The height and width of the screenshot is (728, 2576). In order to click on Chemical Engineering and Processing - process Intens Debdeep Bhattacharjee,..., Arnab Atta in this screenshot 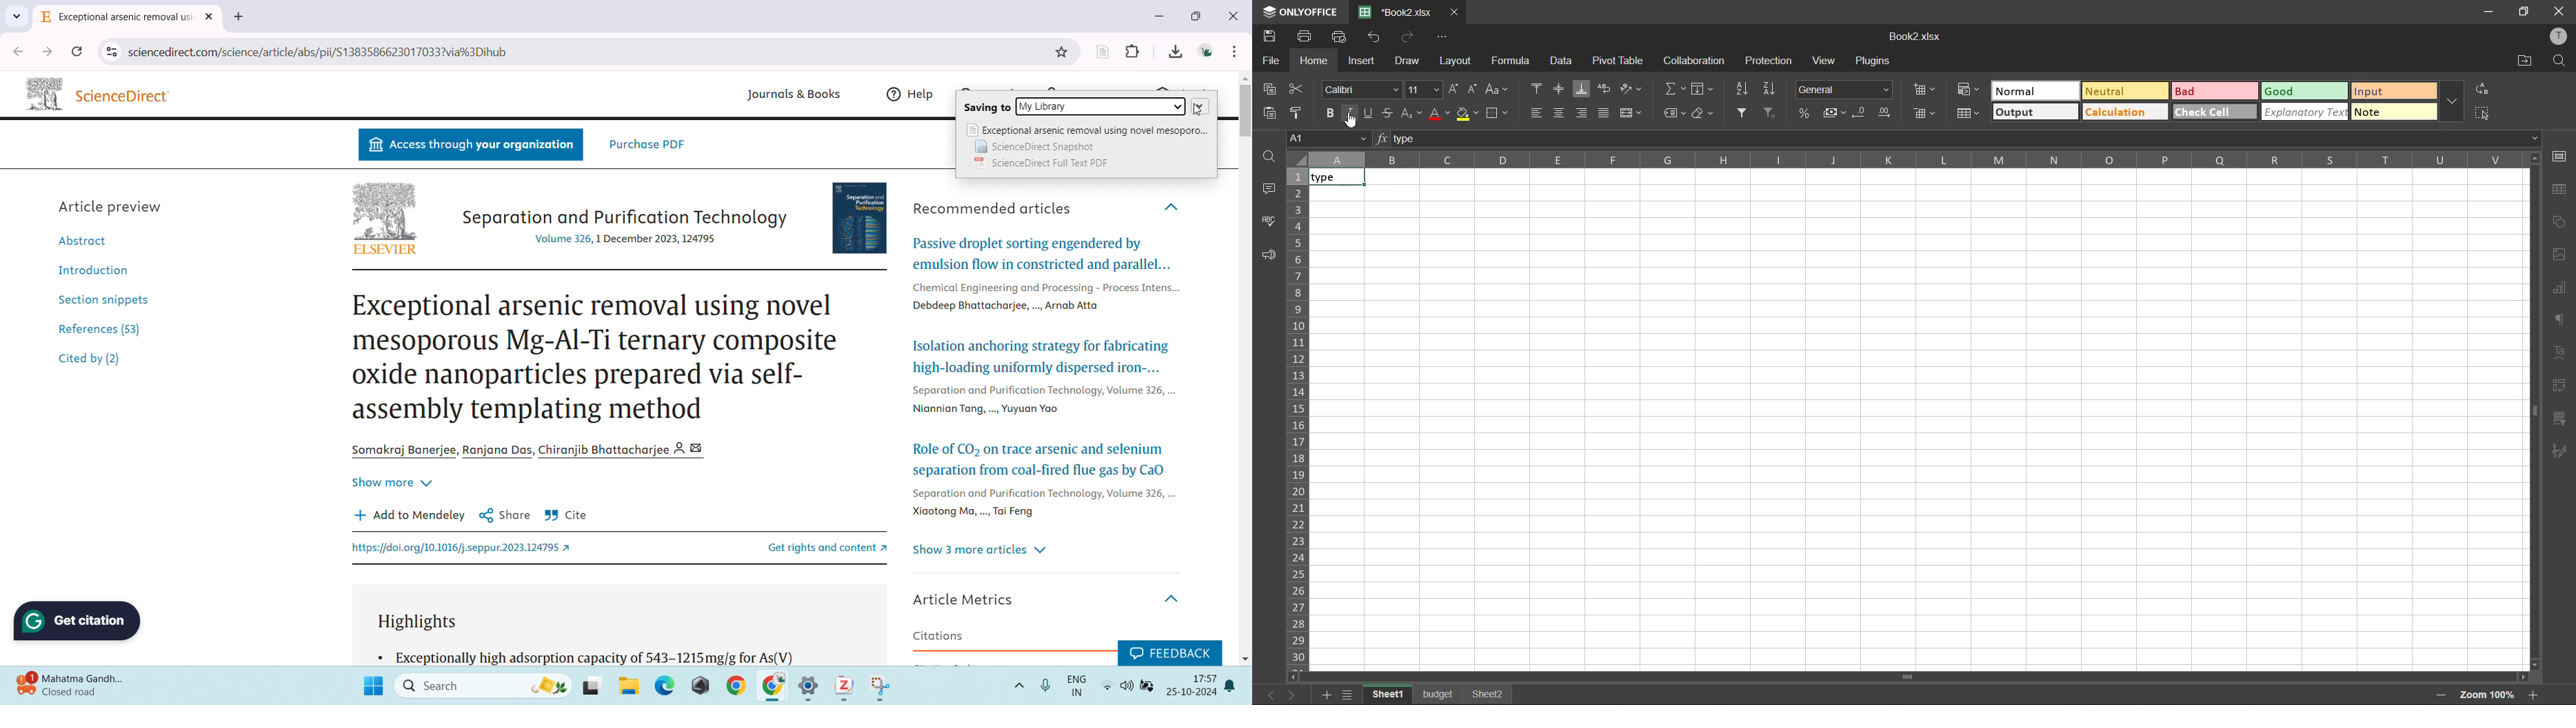, I will do `click(1044, 295)`.